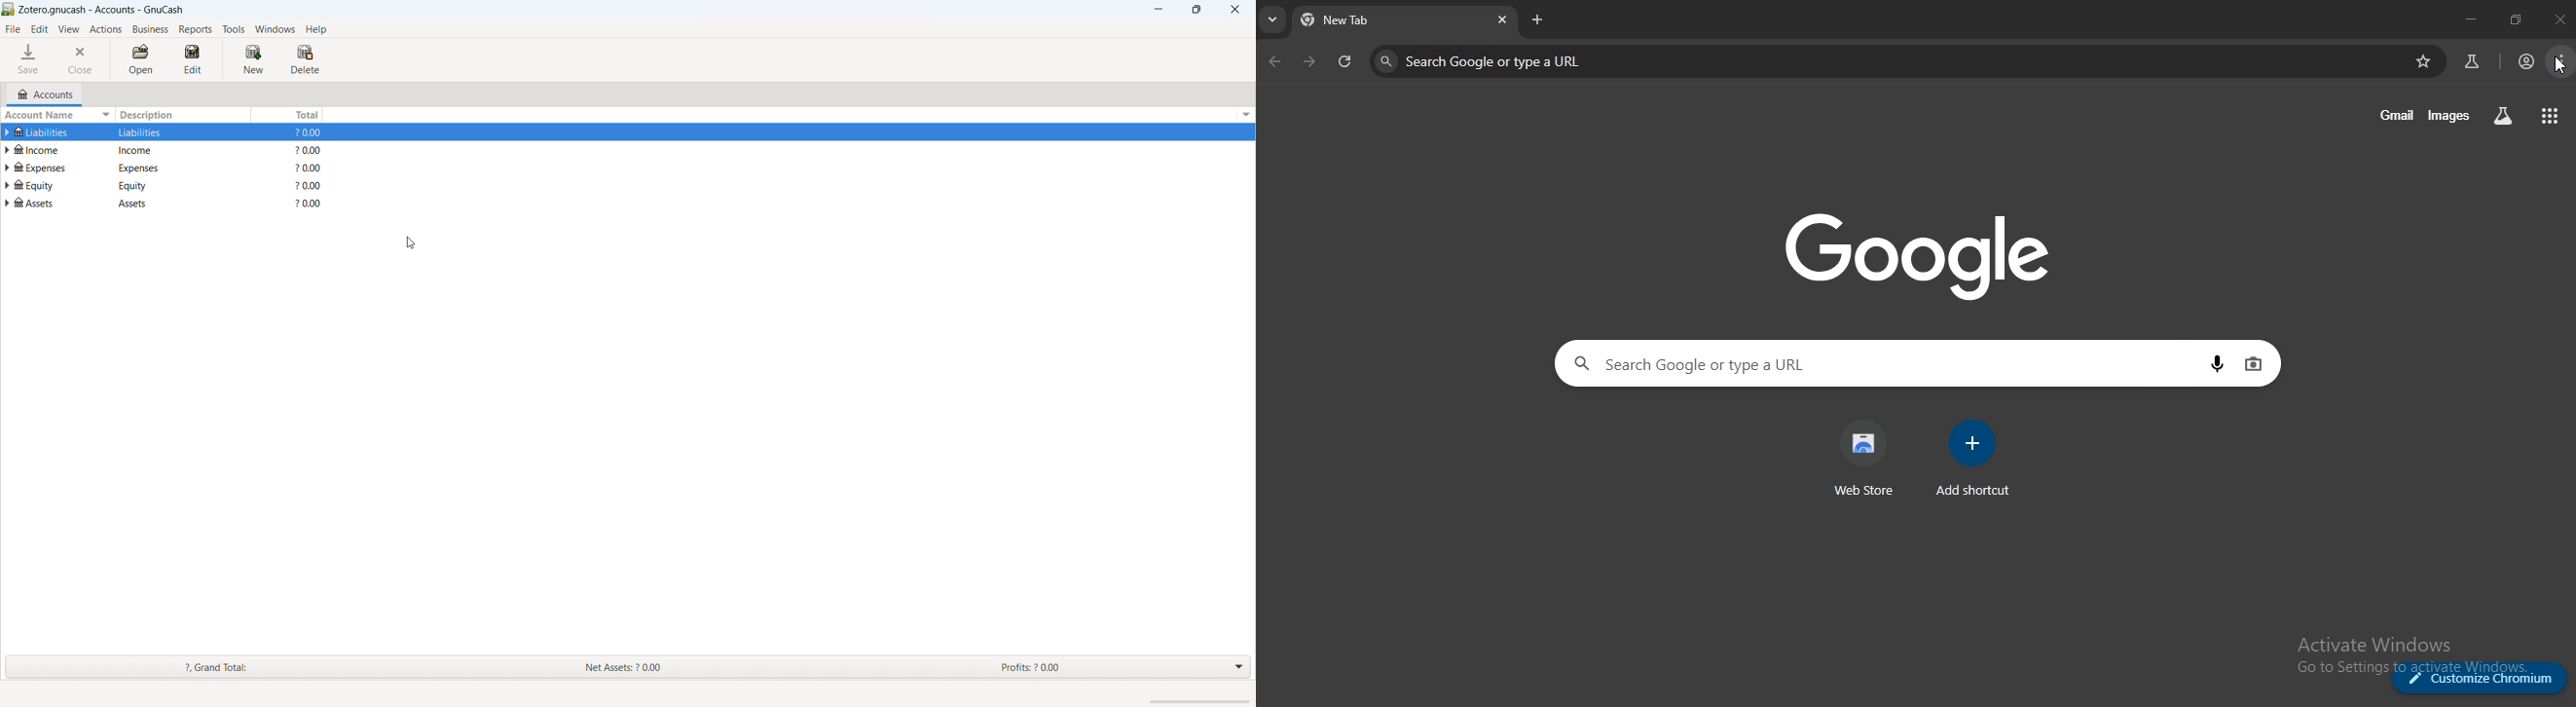 The height and width of the screenshot is (728, 2576). Describe the element at coordinates (253, 59) in the screenshot. I see `new` at that location.